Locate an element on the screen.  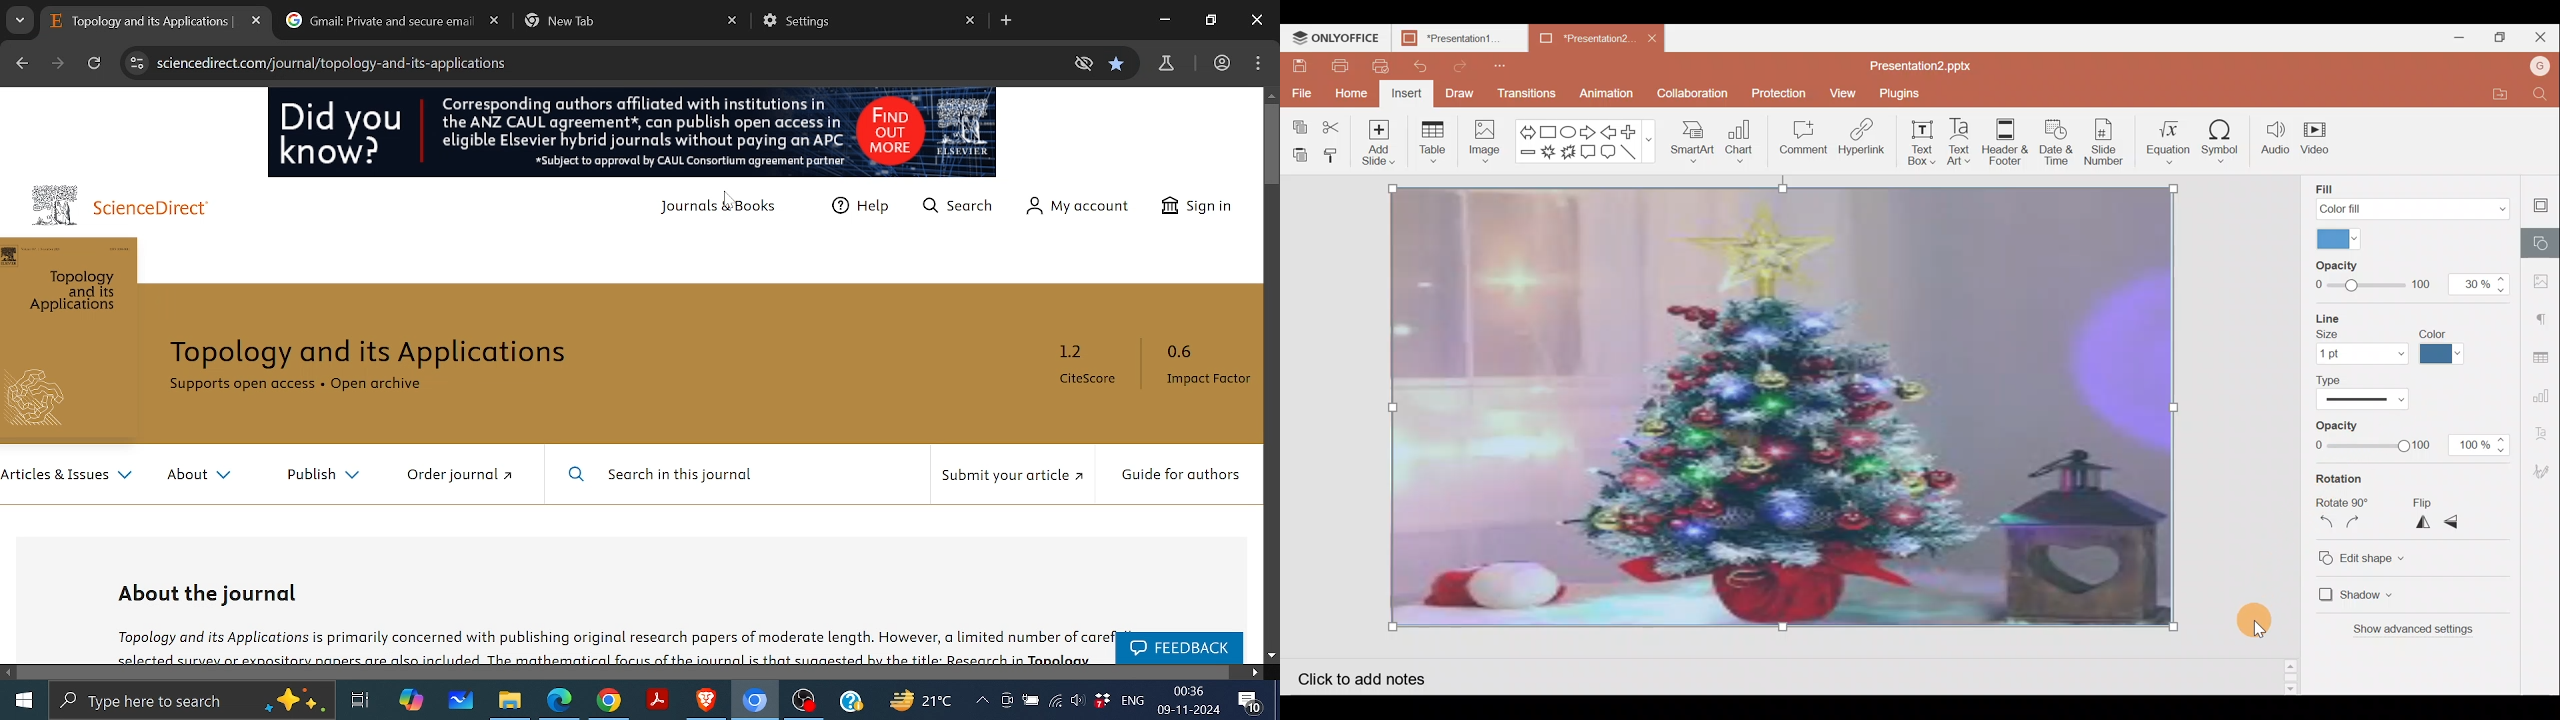
Line is located at coordinates (1633, 154).